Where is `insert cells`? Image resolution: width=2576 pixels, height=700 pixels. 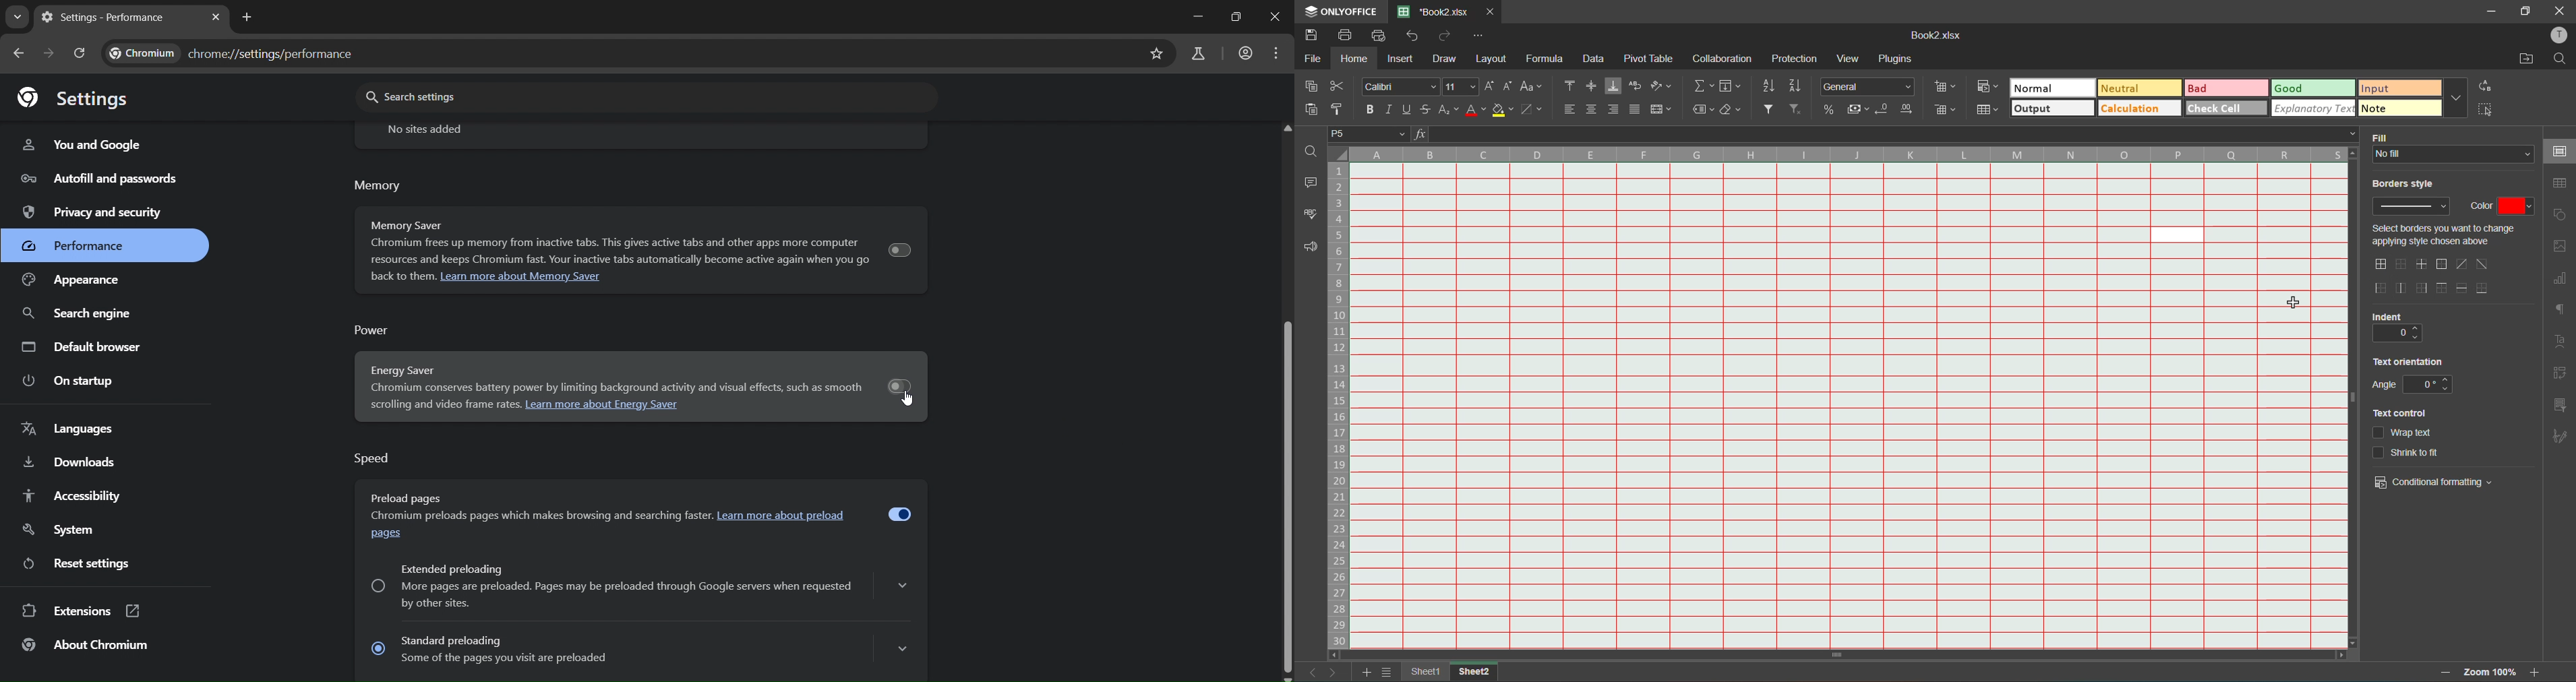 insert cells is located at coordinates (1943, 87).